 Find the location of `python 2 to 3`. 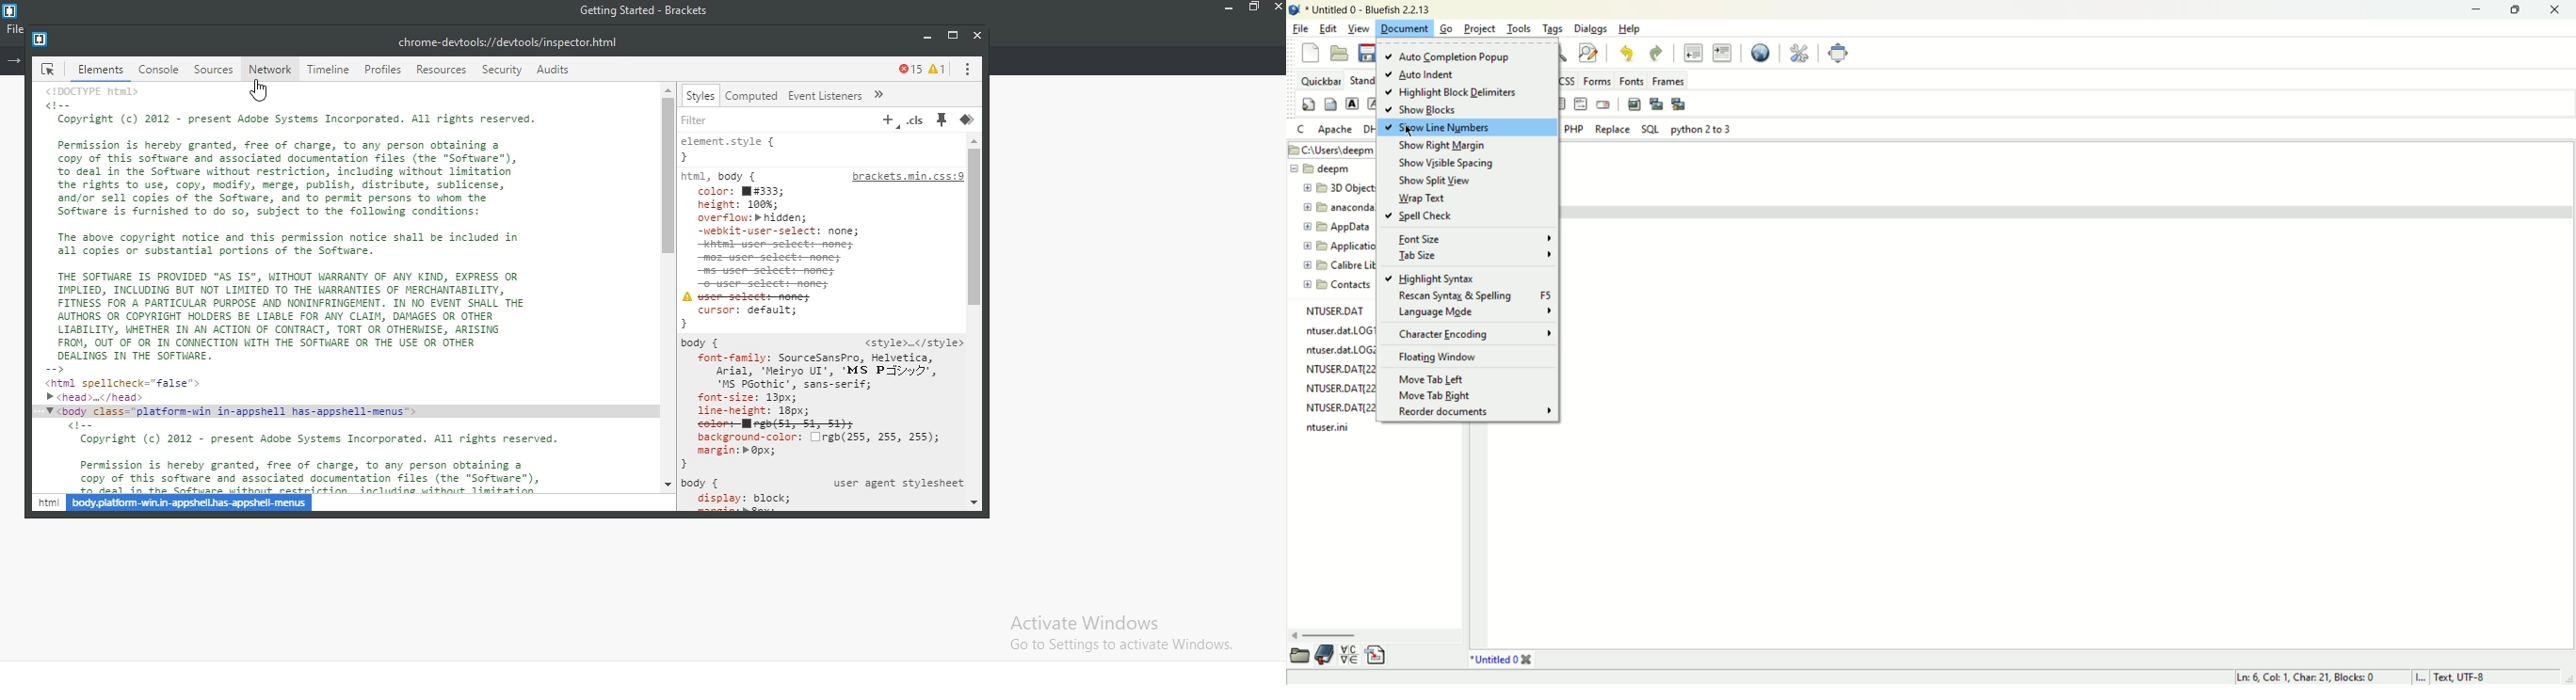

python 2 to 3 is located at coordinates (1701, 129).